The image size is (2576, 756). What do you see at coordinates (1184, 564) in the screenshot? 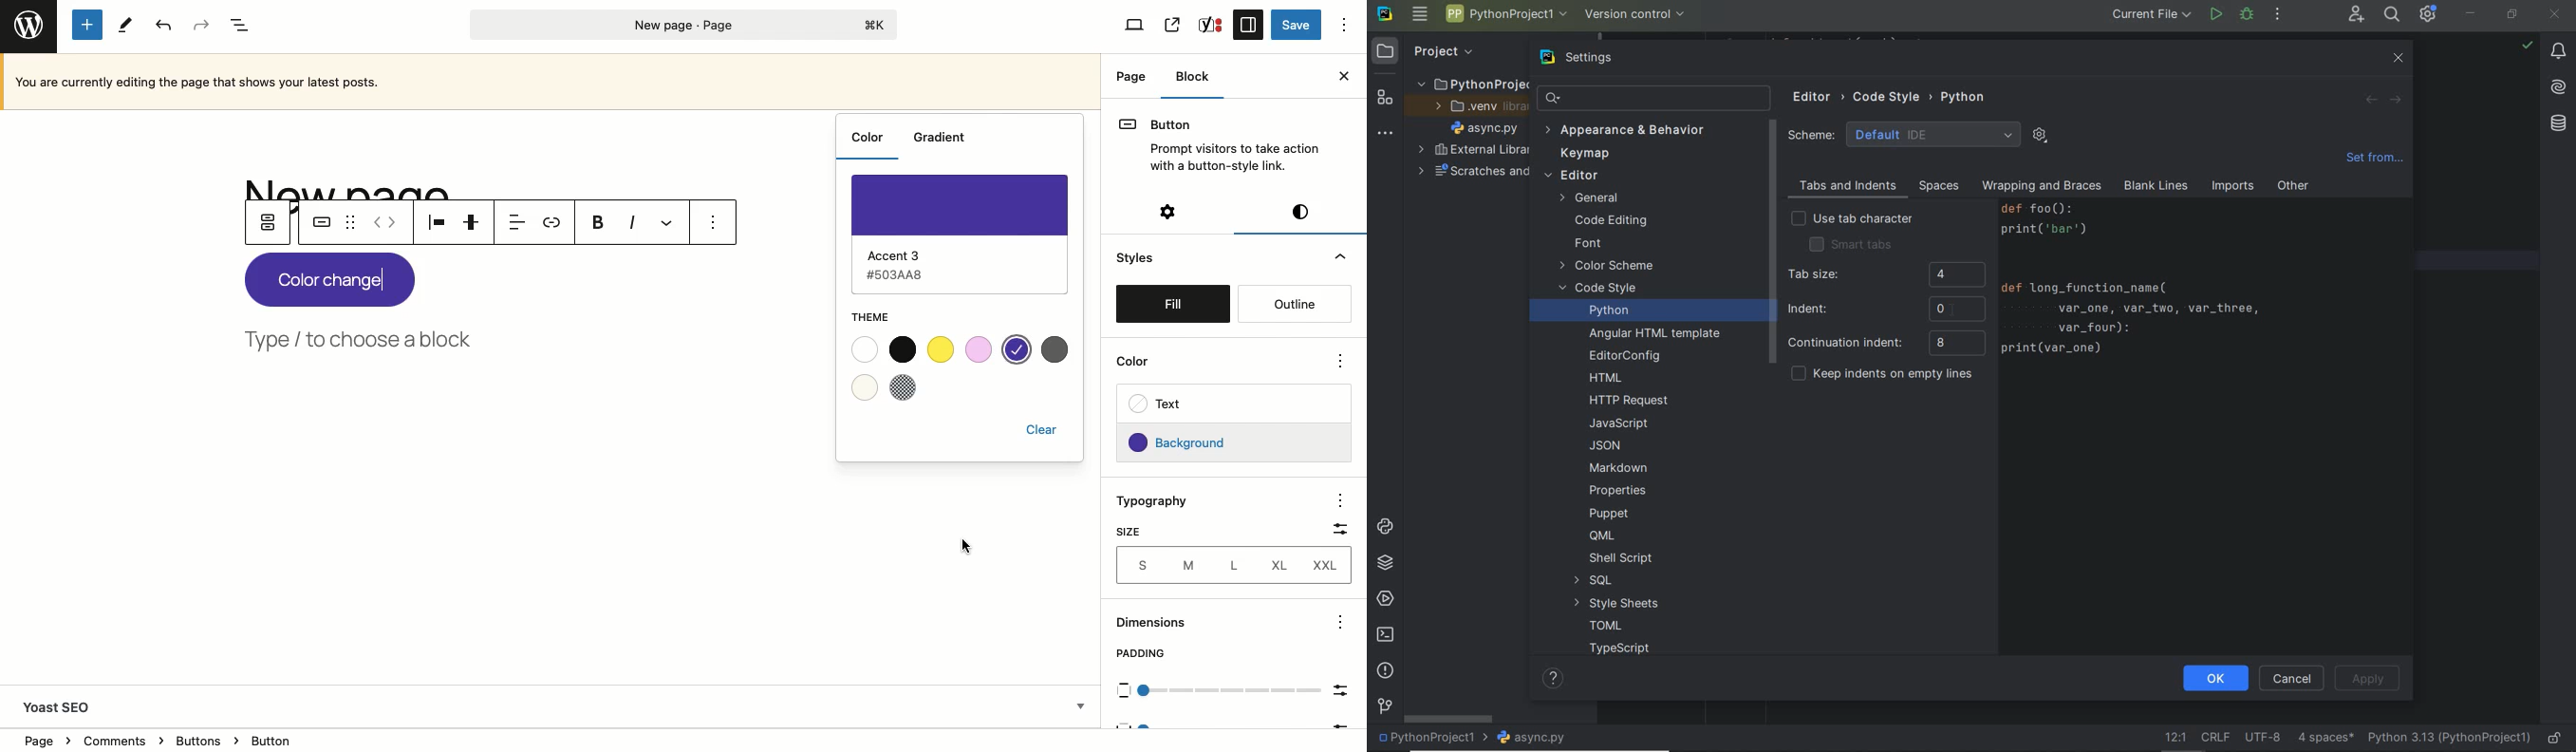
I see `M` at bounding box center [1184, 564].